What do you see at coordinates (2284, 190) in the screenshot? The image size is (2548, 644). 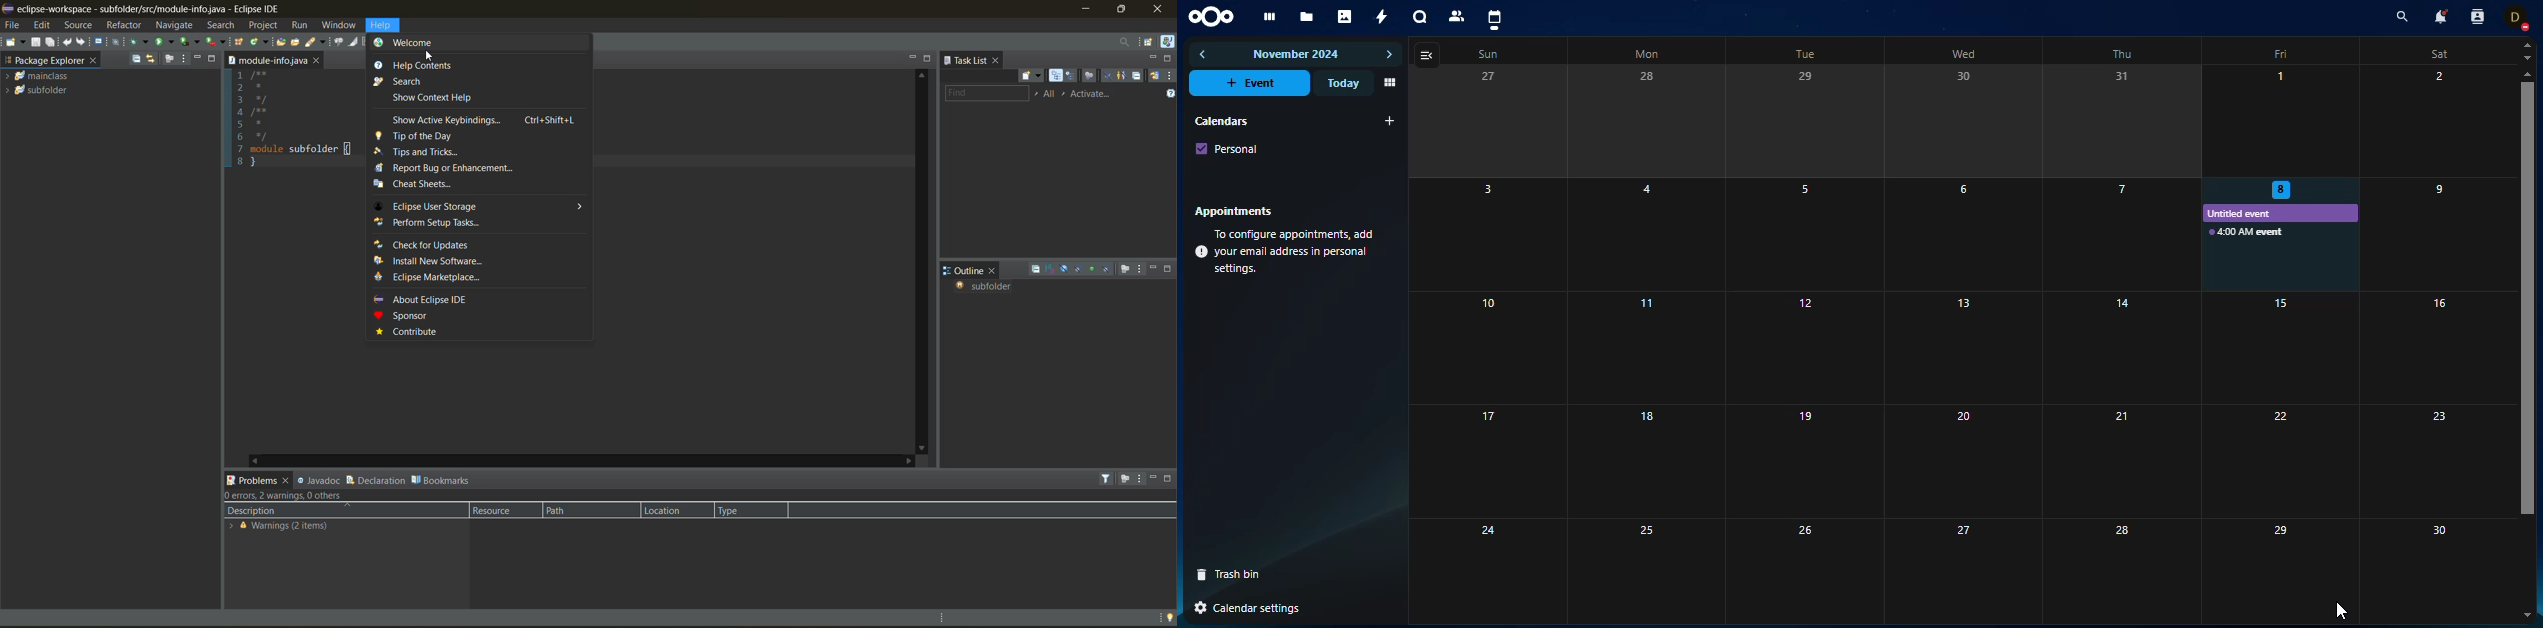 I see `selected date` at bounding box center [2284, 190].